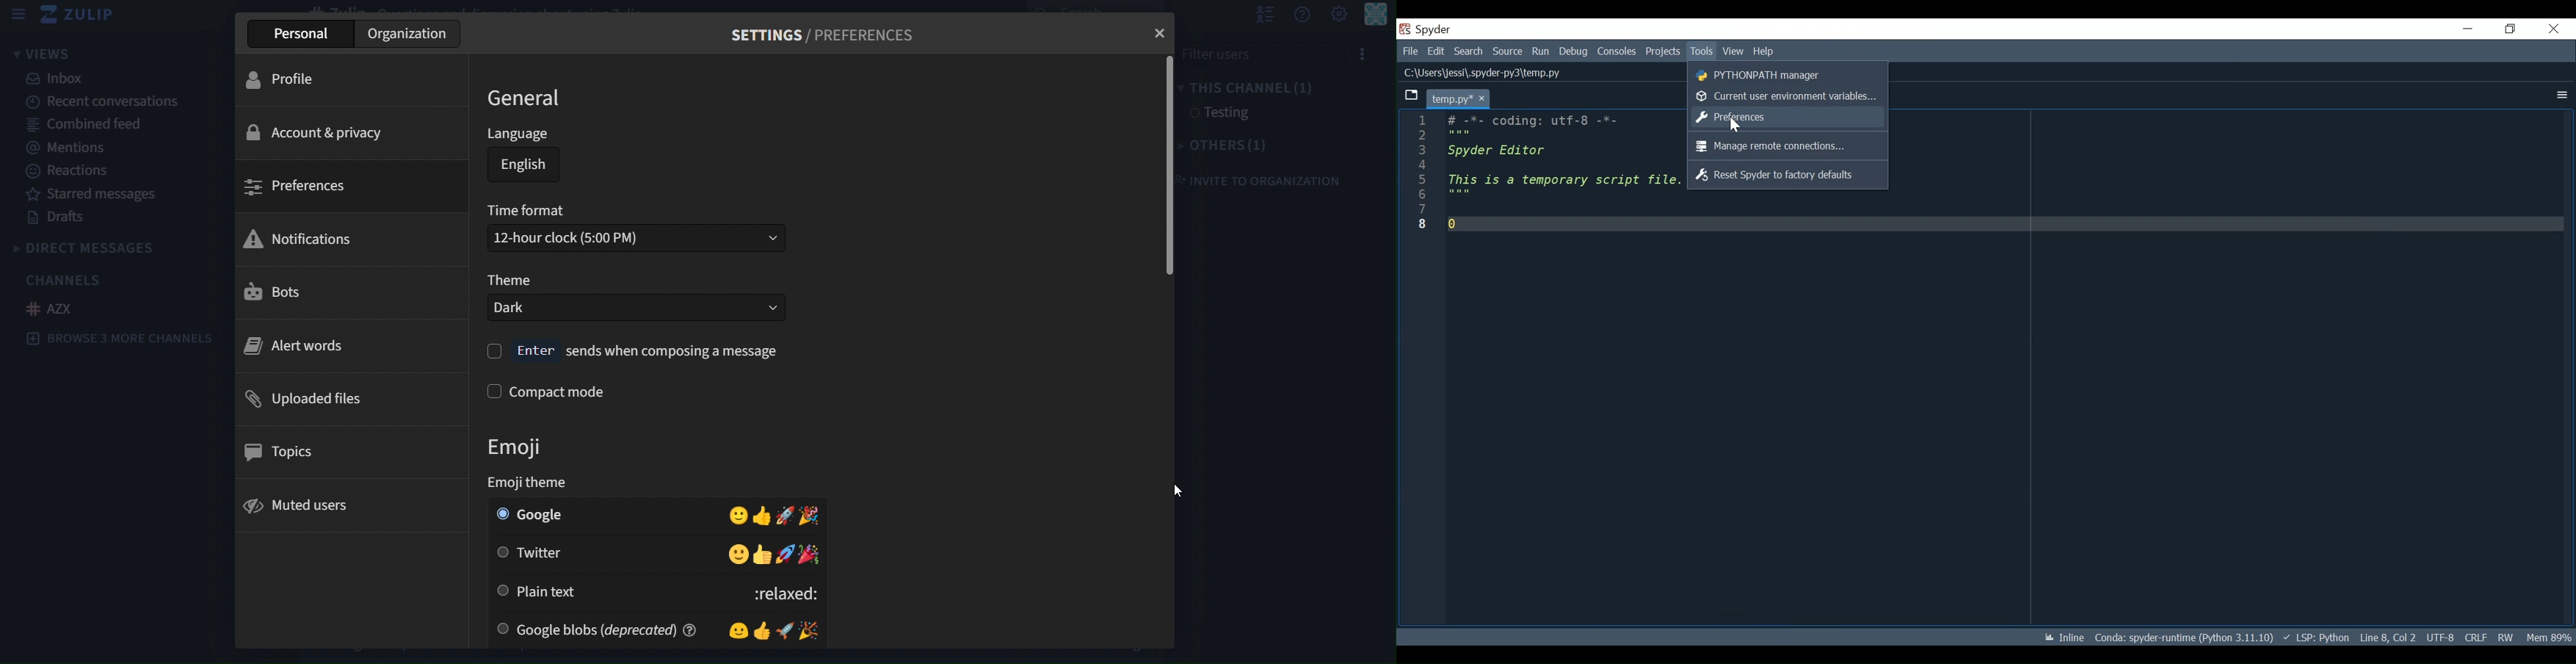 Image resolution: width=2576 pixels, height=672 pixels. I want to click on SETTINGS / PREFERENCES, so click(826, 35).